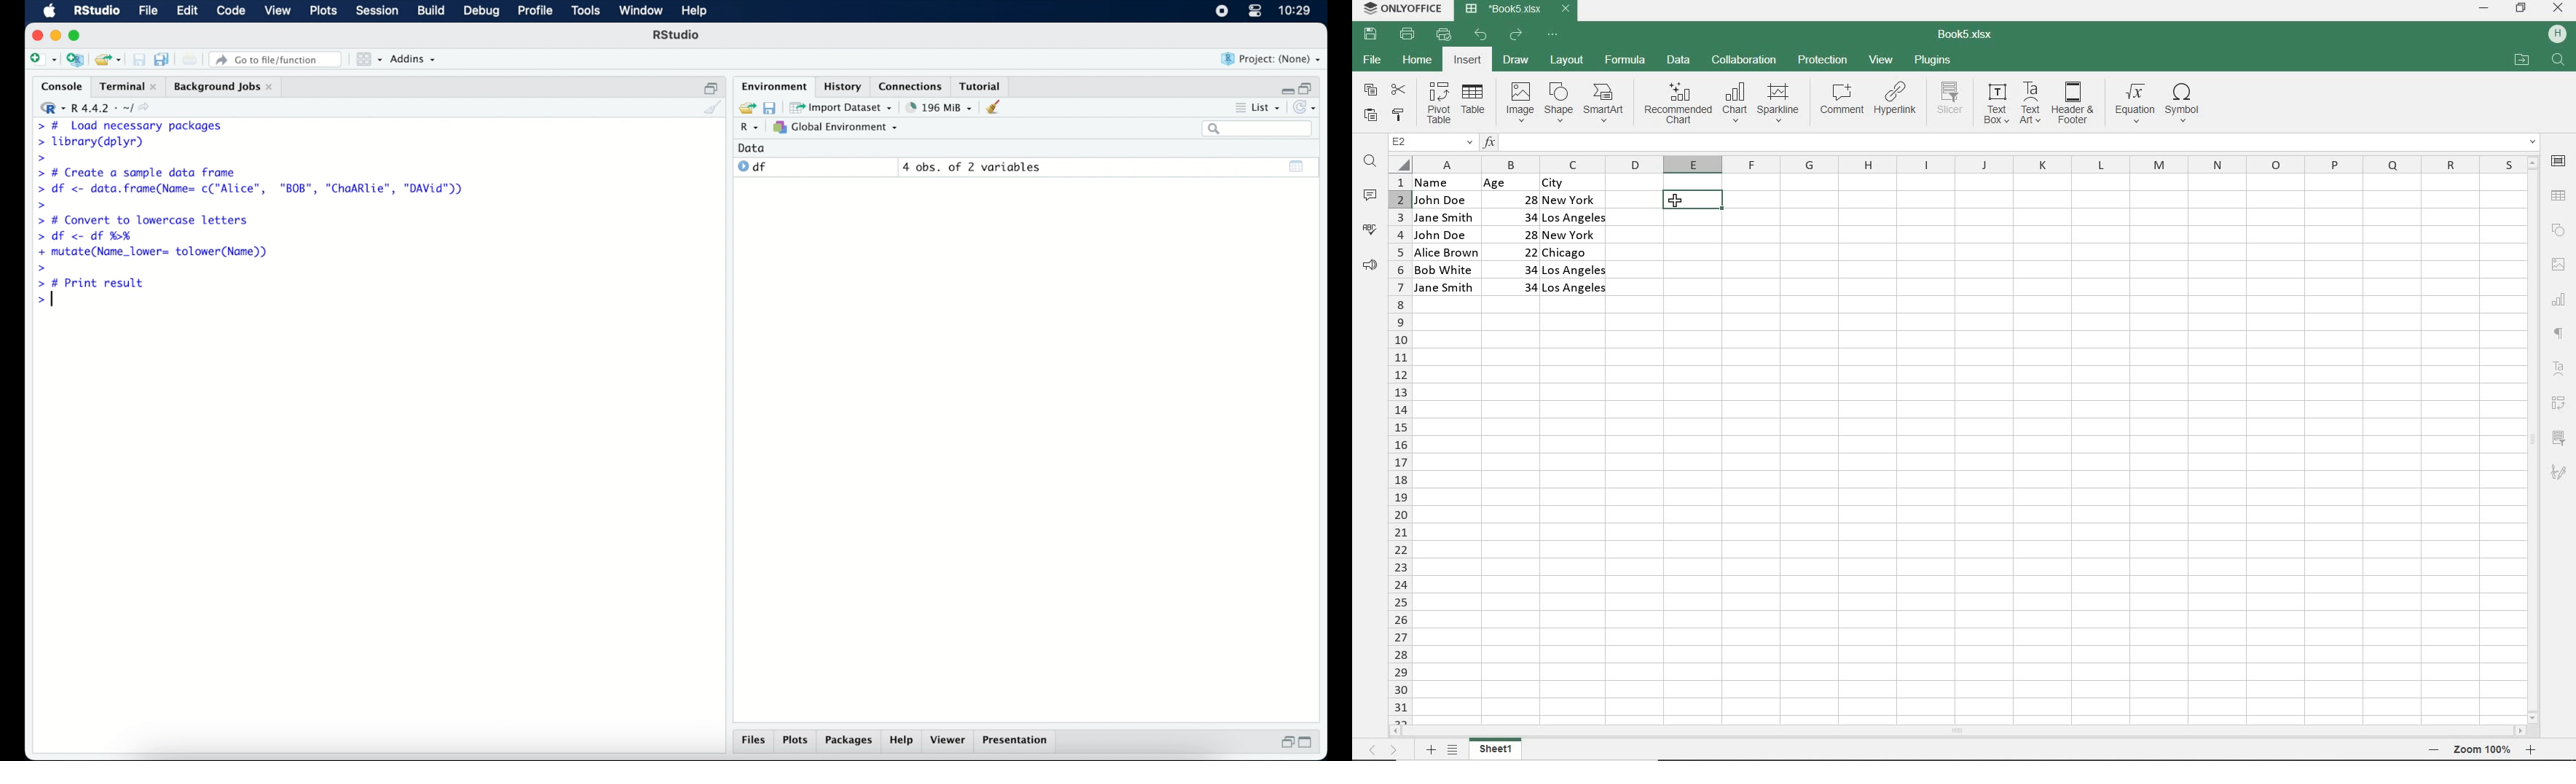 This screenshot has height=784, width=2576. Describe the element at coordinates (1256, 130) in the screenshot. I see `search bar` at that location.